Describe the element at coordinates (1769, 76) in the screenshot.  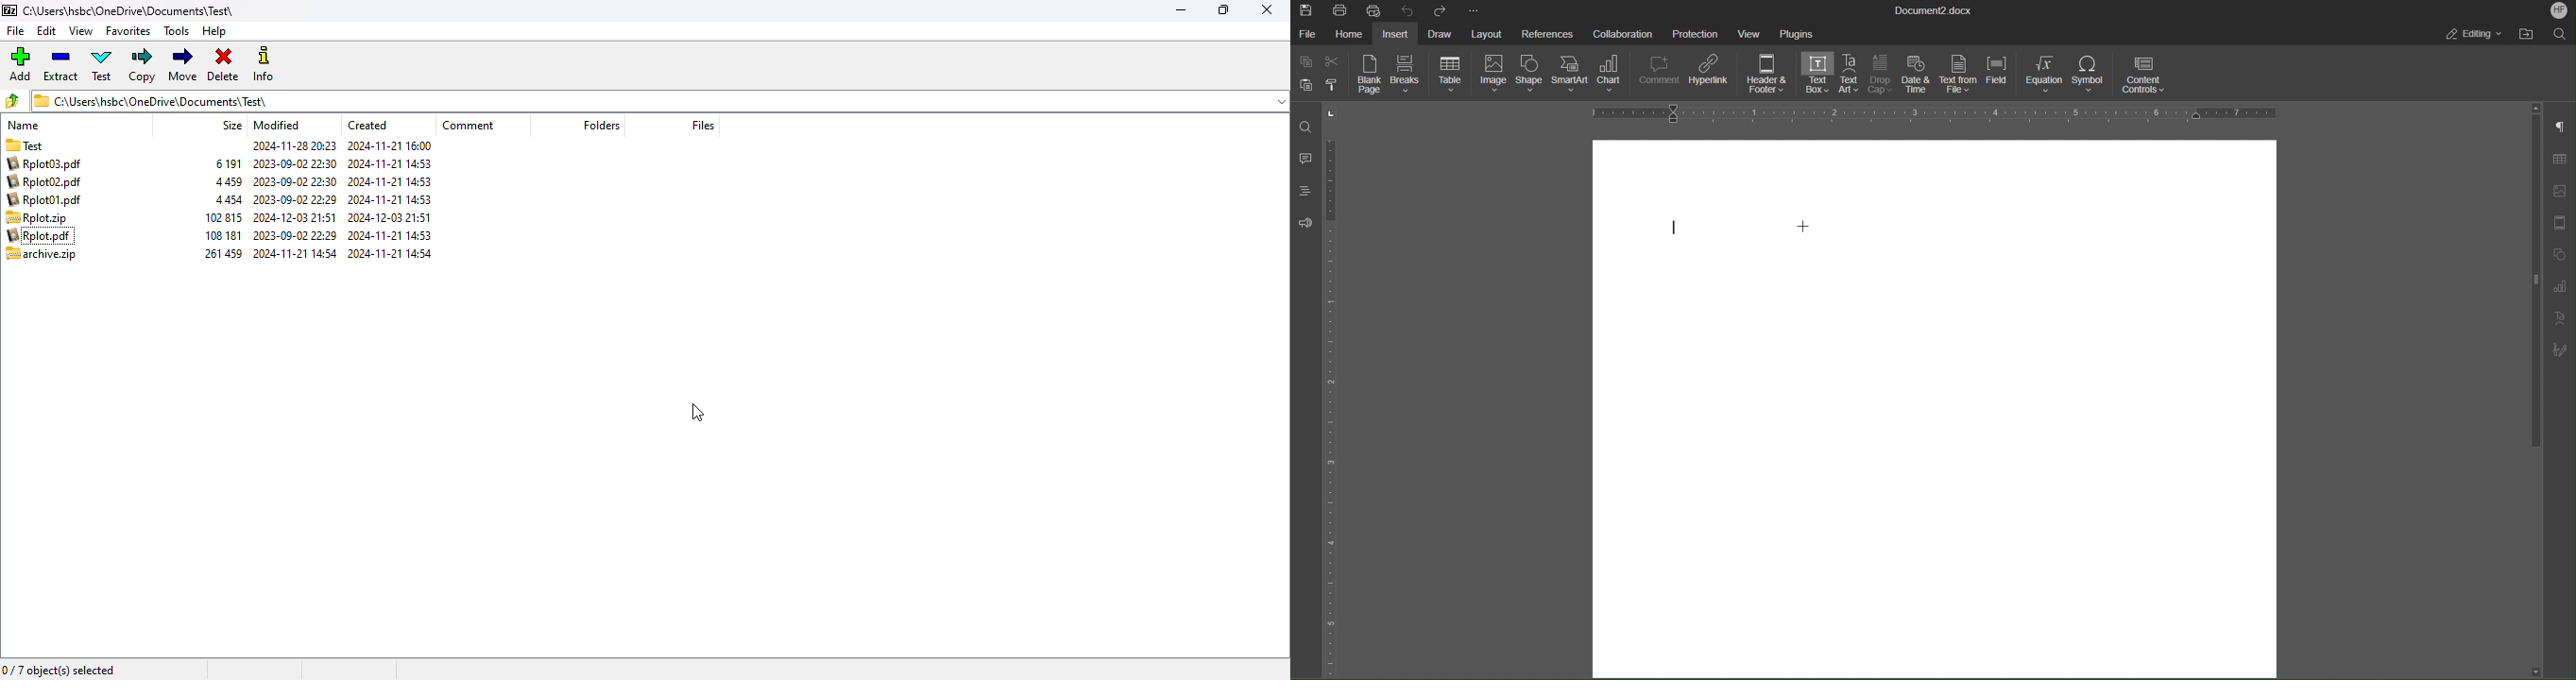
I see `Header & Footer` at that location.